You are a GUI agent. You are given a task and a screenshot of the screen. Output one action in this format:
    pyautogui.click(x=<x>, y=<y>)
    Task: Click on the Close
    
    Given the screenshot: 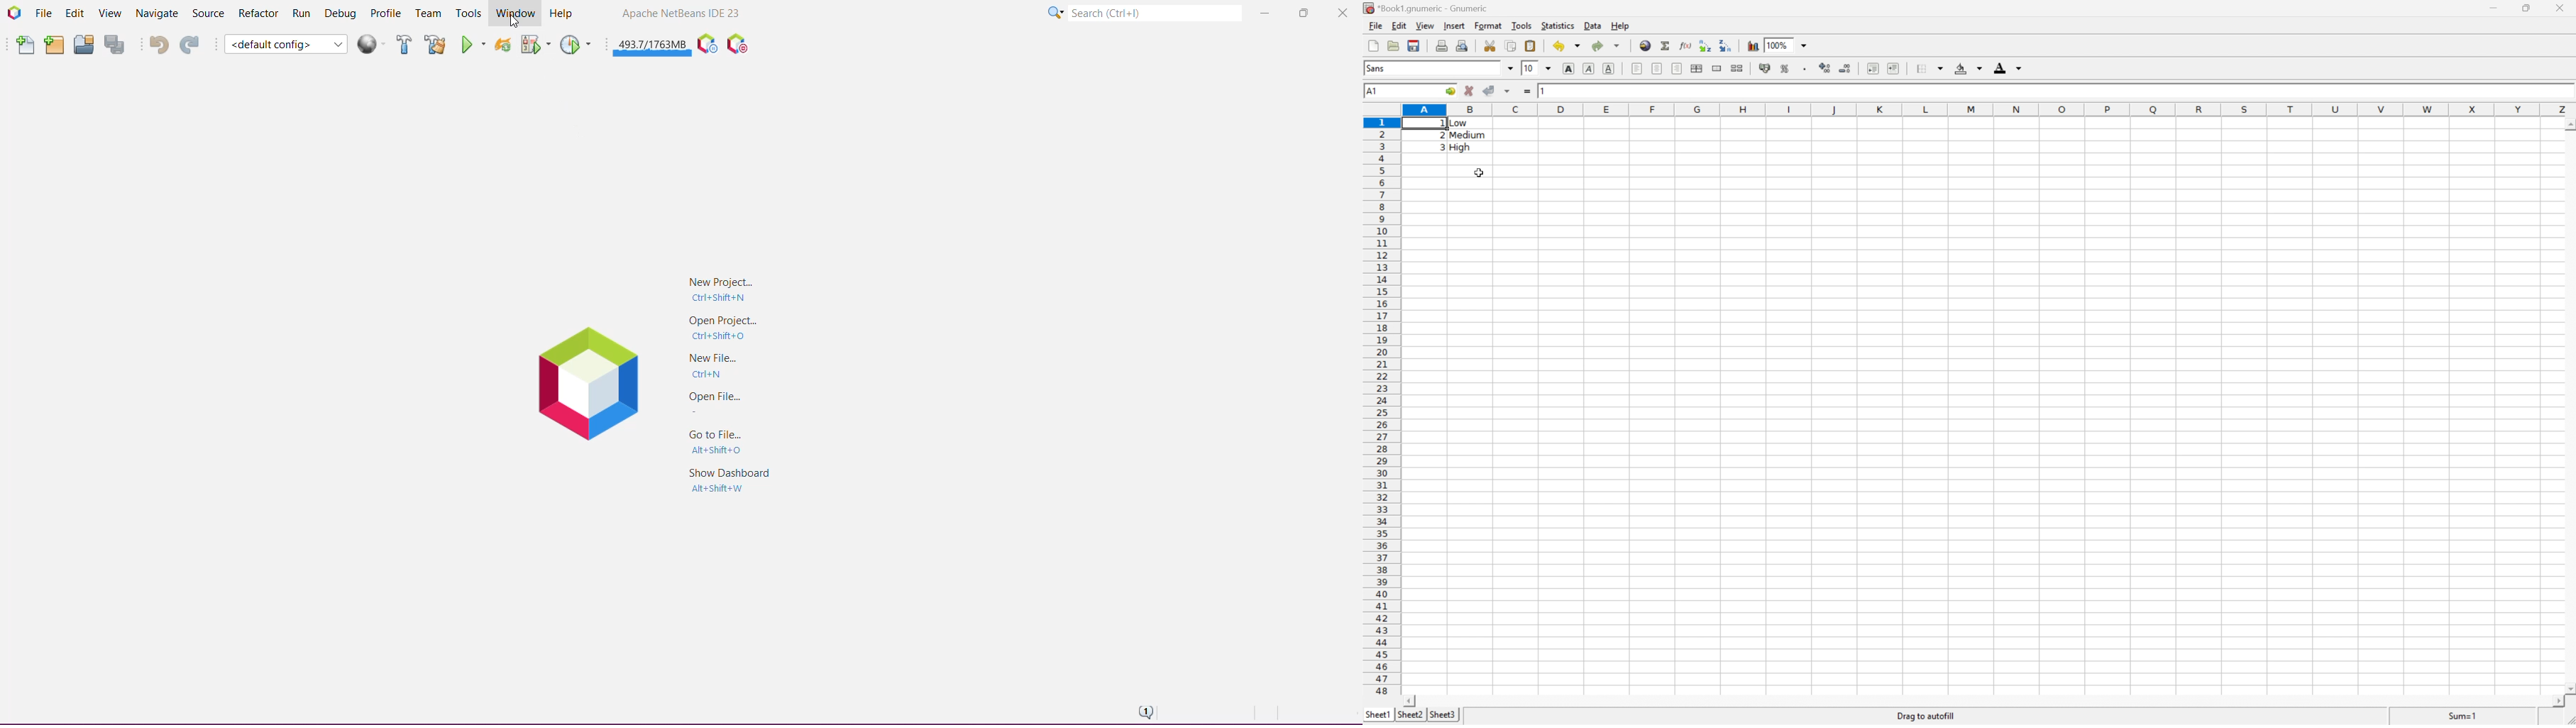 What is the action you would take?
    pyautogui.click(x=2563, y=8)
    